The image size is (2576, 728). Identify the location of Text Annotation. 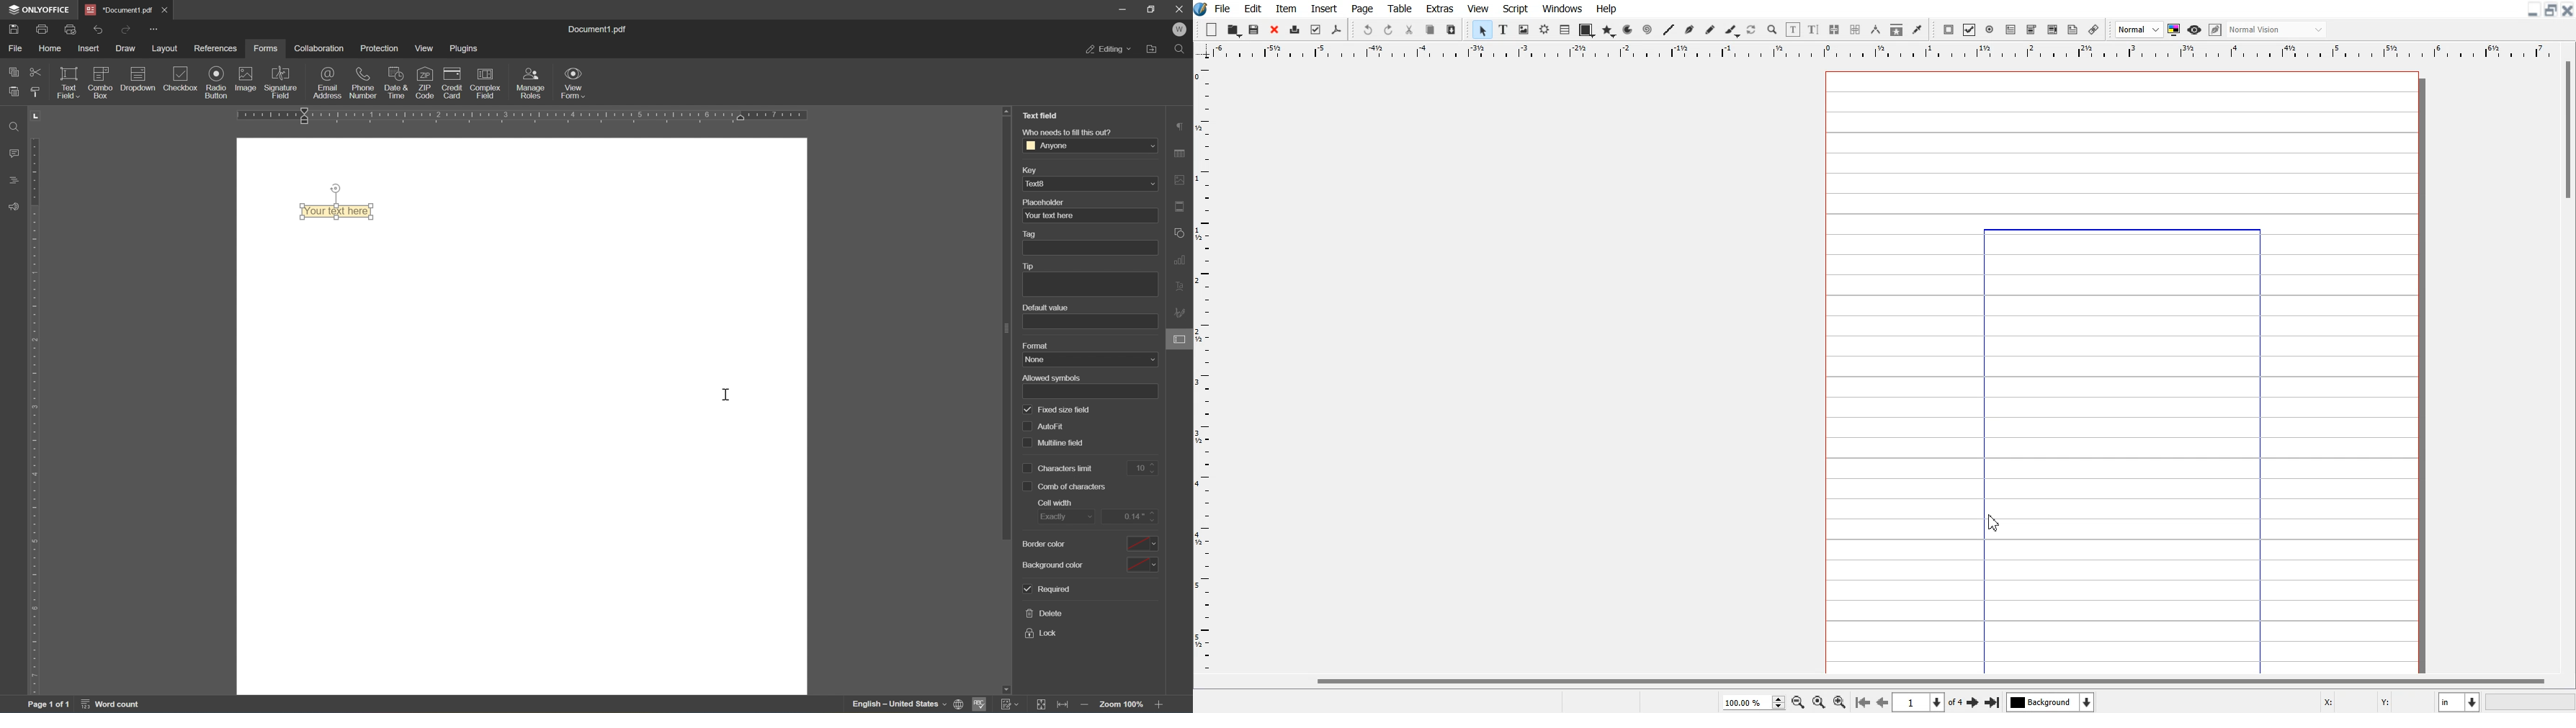
(2072, 30).